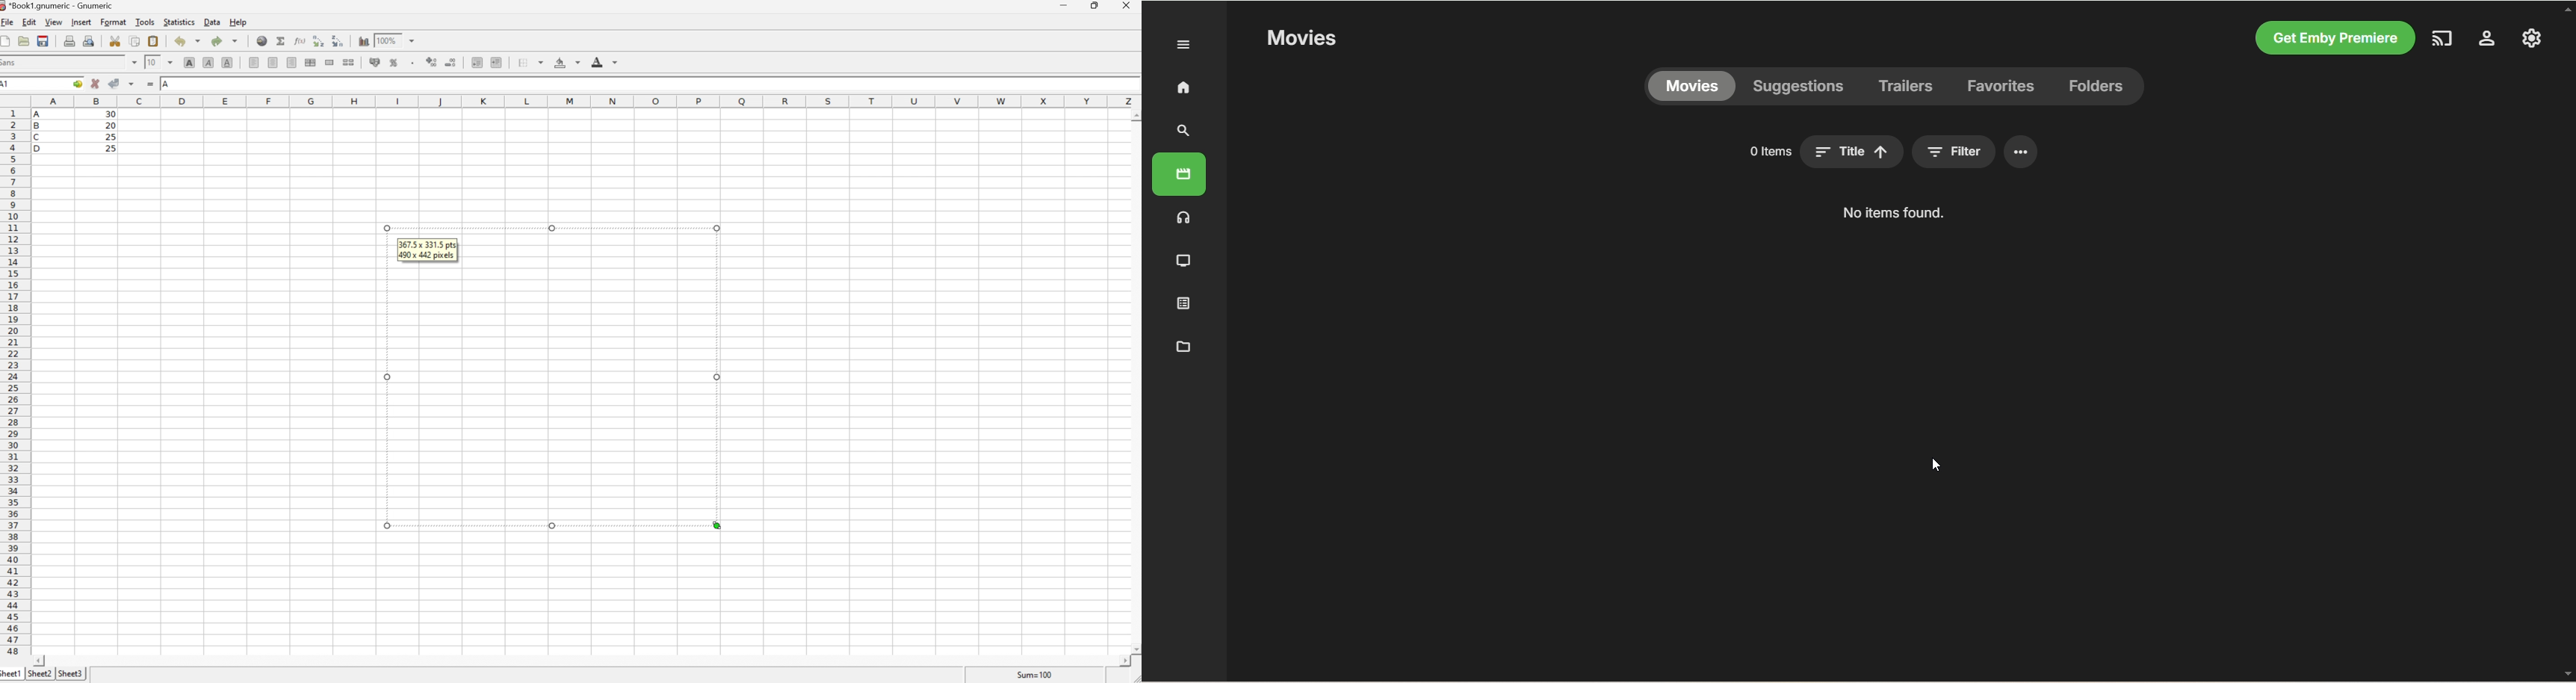 The height and width of the screenshot is (700, 2576). Describe the element at coordinates (363, 39) in the screenshot. I see `Insert a chart` at that location.